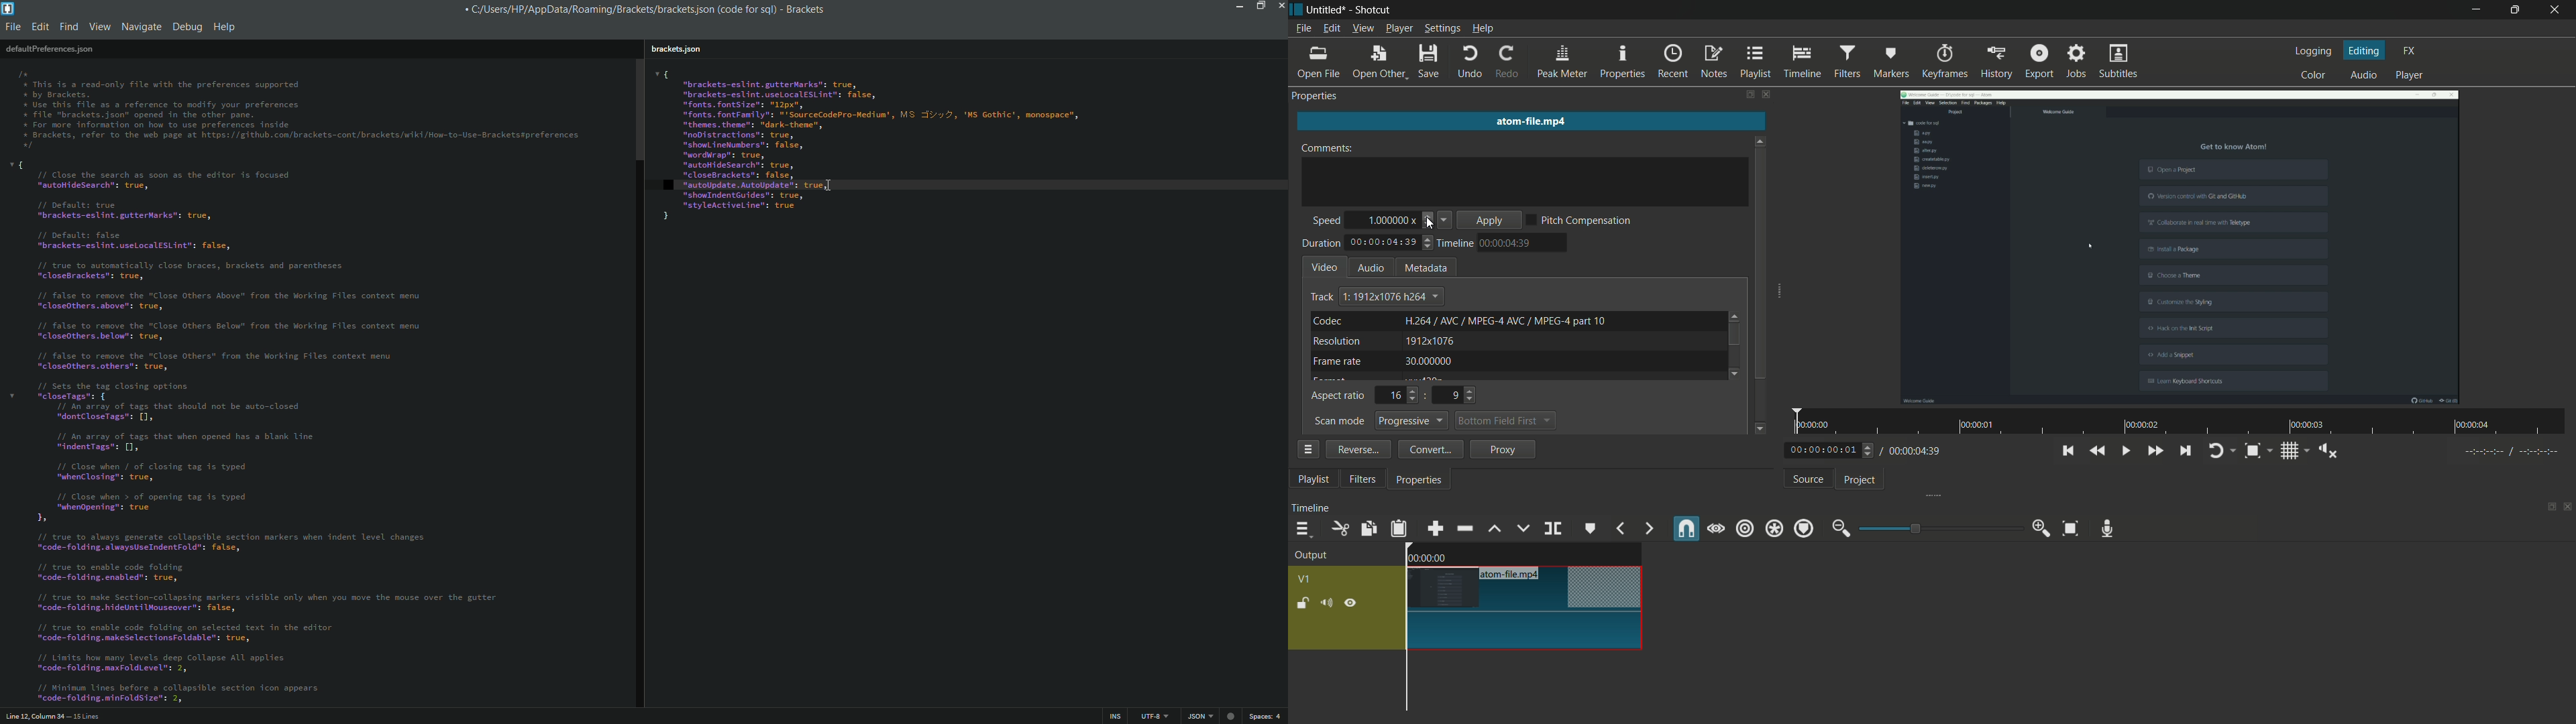  What do you see at coordinates (2124, 450) in the screenshot?
I see `toggle play or pause` at bounding box center [2124, 450].